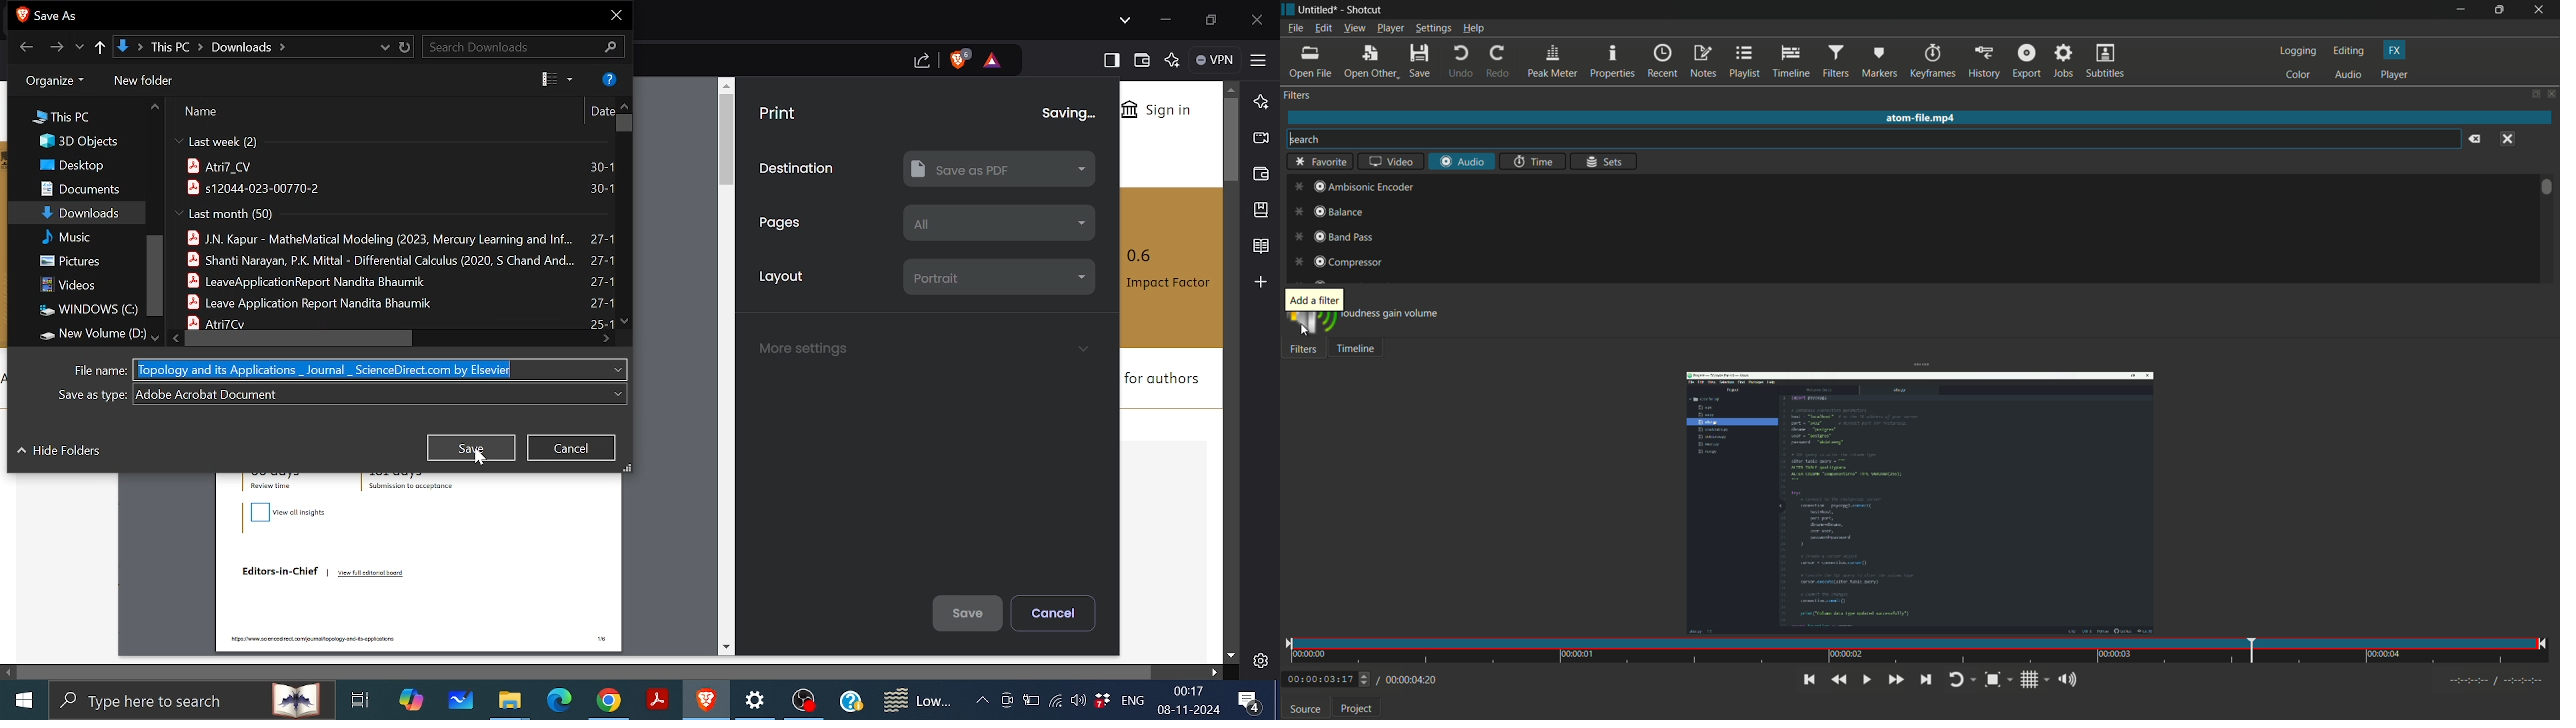  What do you see at coordinates (570, 79) in the screenshot?
I see `View options` at bounding box center [570, 79].